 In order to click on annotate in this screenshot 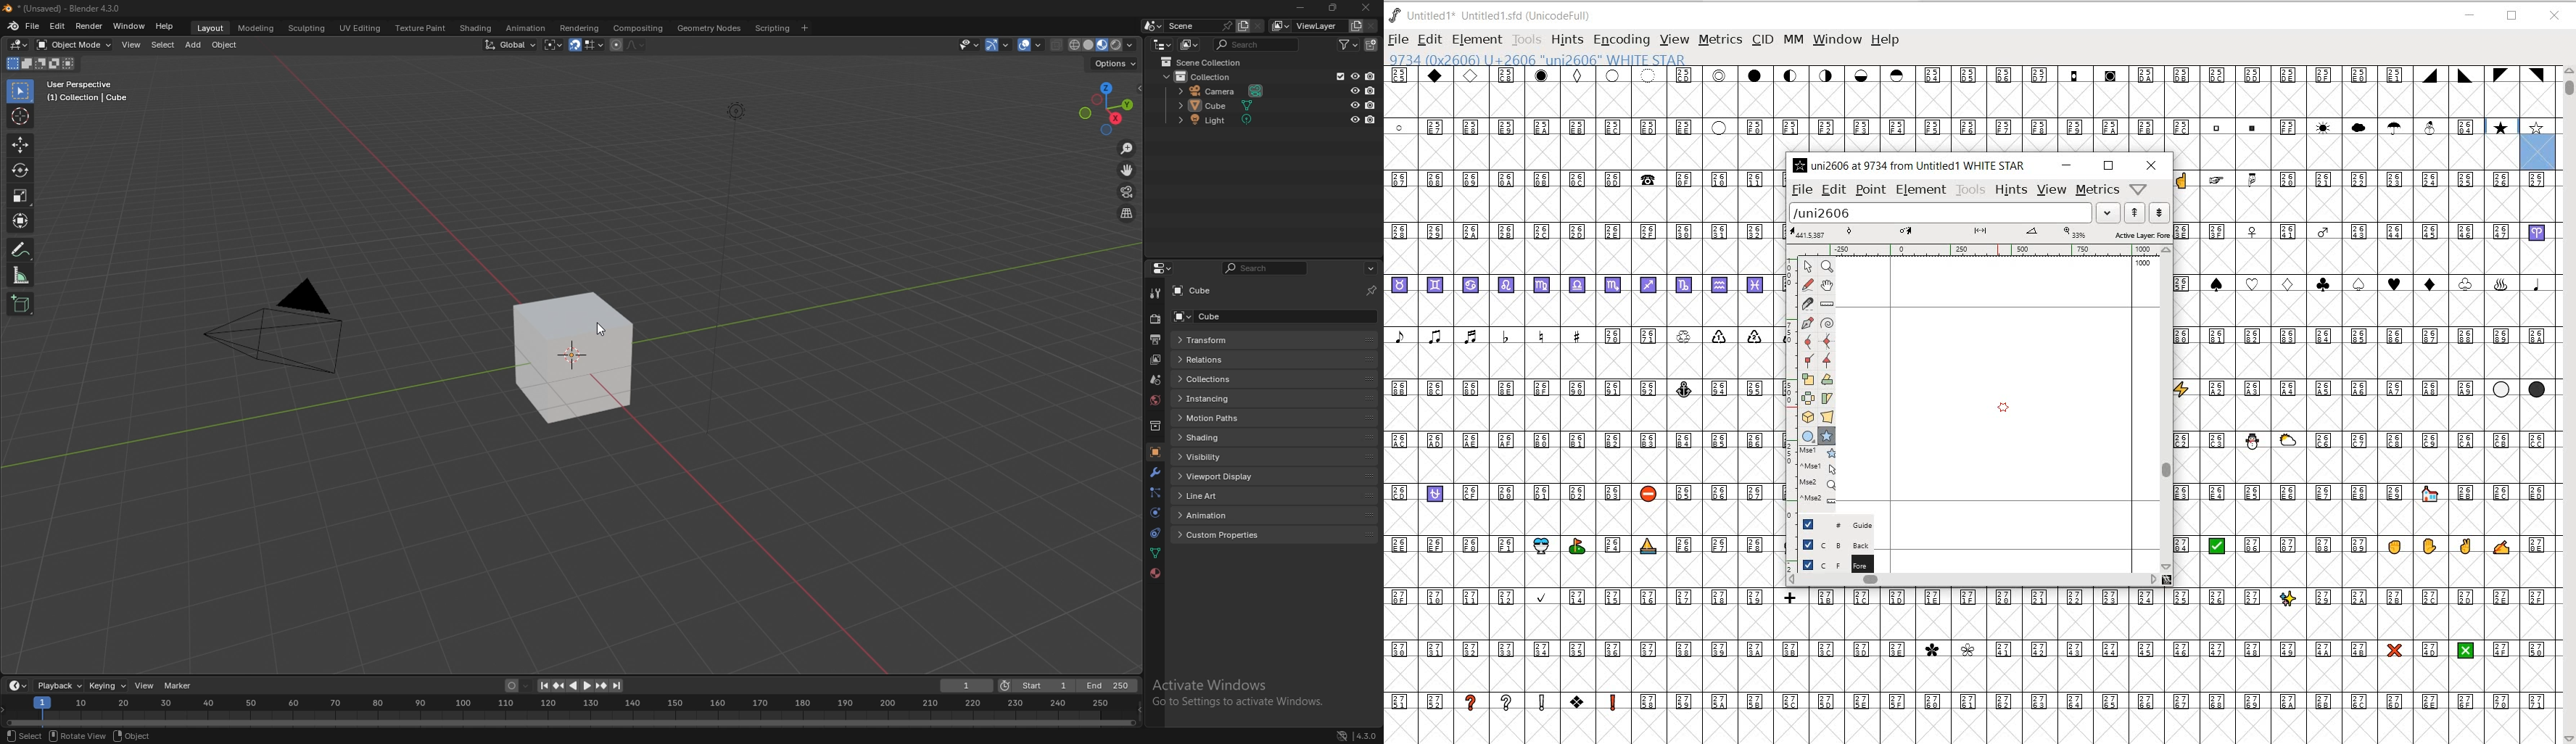, I will do `click(21, 249)`.